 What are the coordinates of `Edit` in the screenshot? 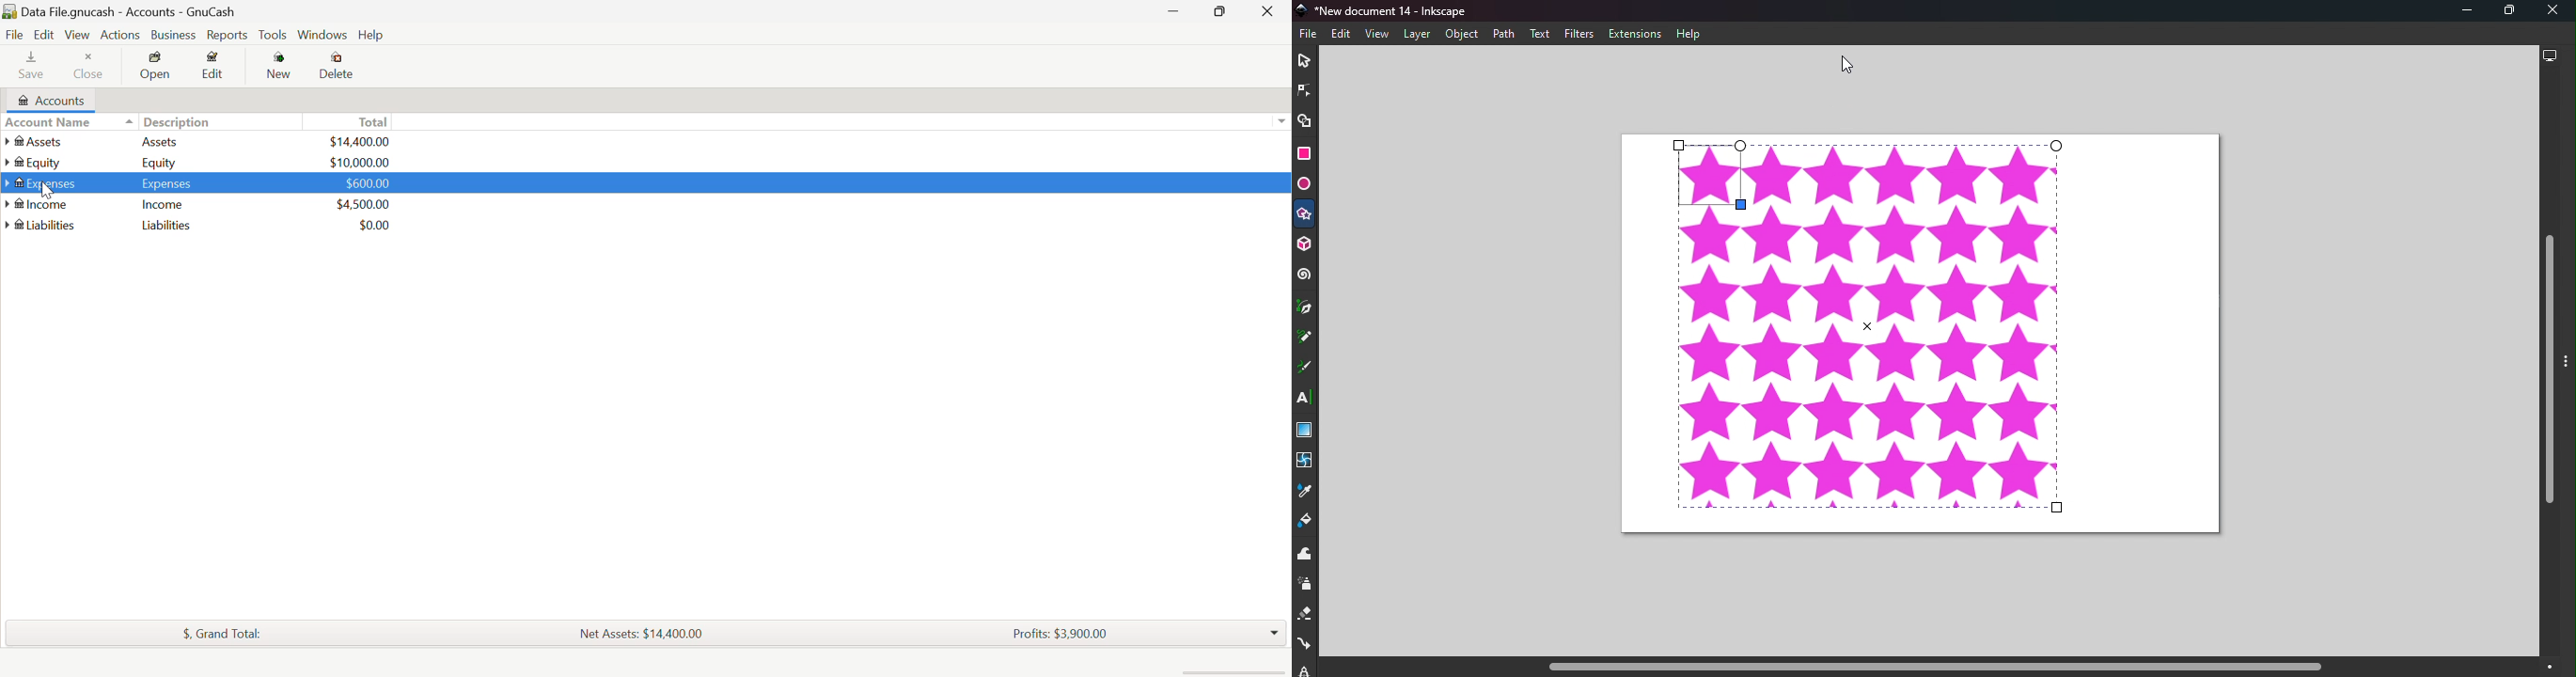 It's located at (44, 35).